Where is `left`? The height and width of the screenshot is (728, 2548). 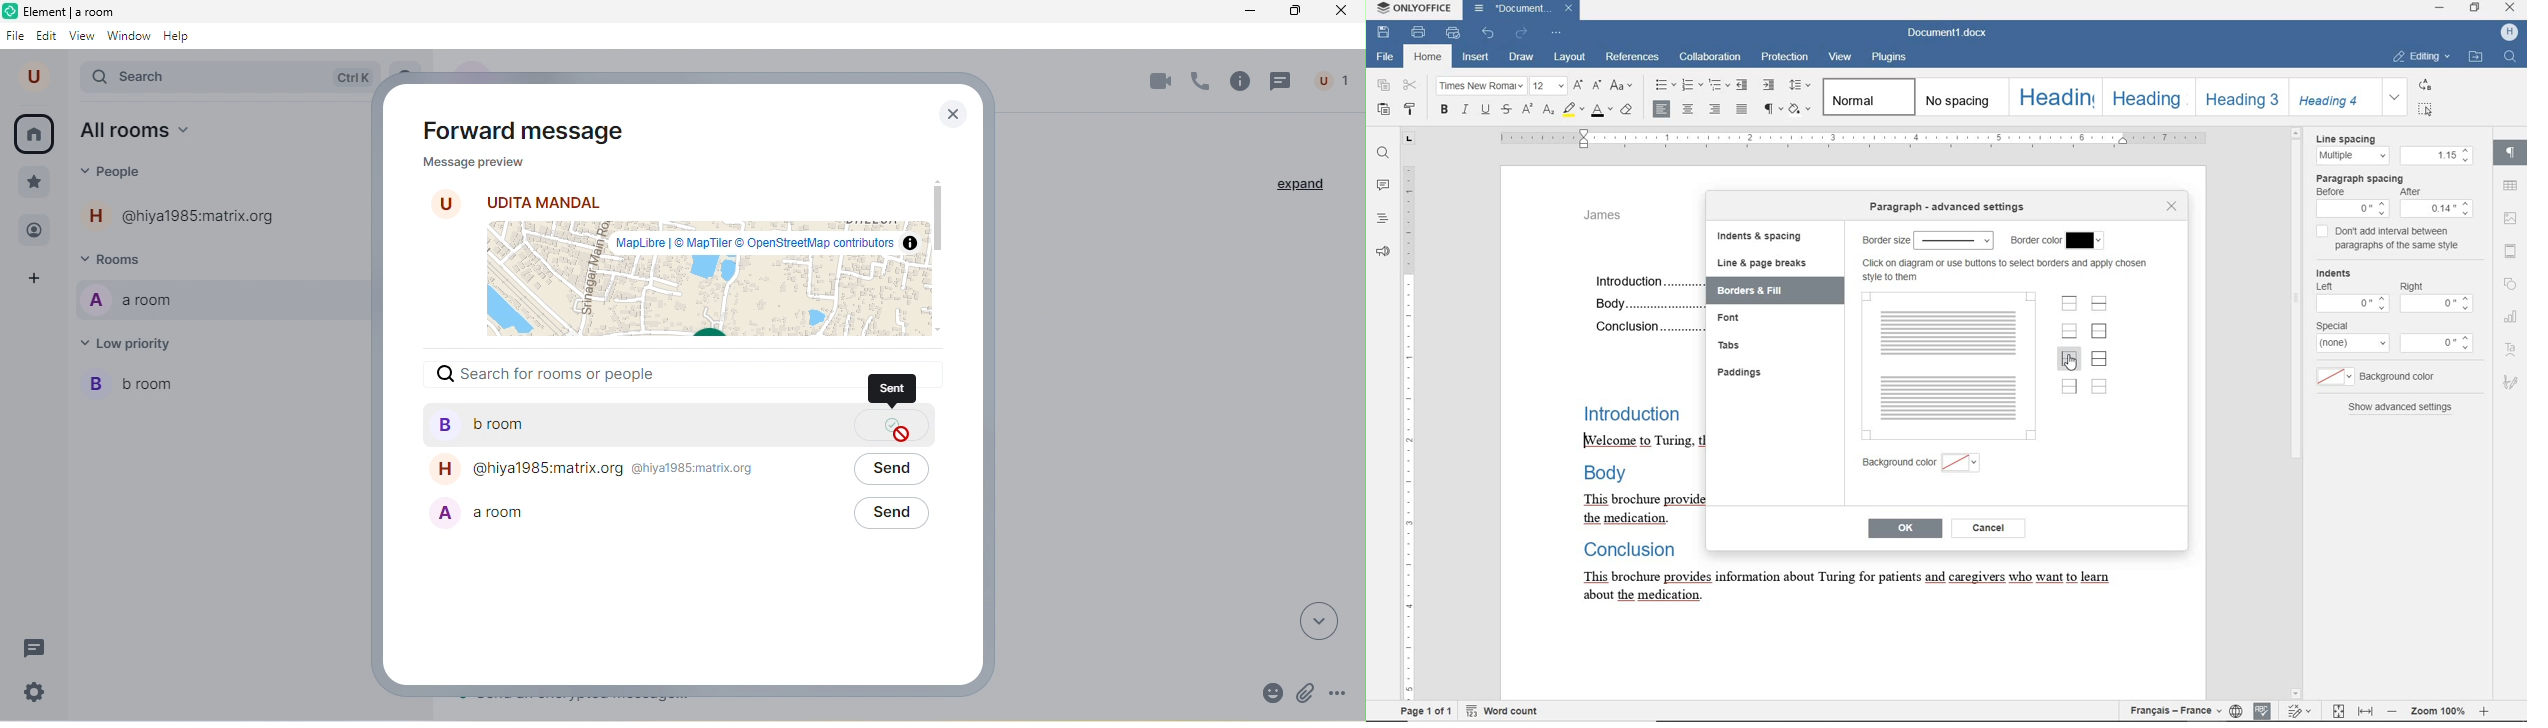
left is located at coordinates (2324, 285).